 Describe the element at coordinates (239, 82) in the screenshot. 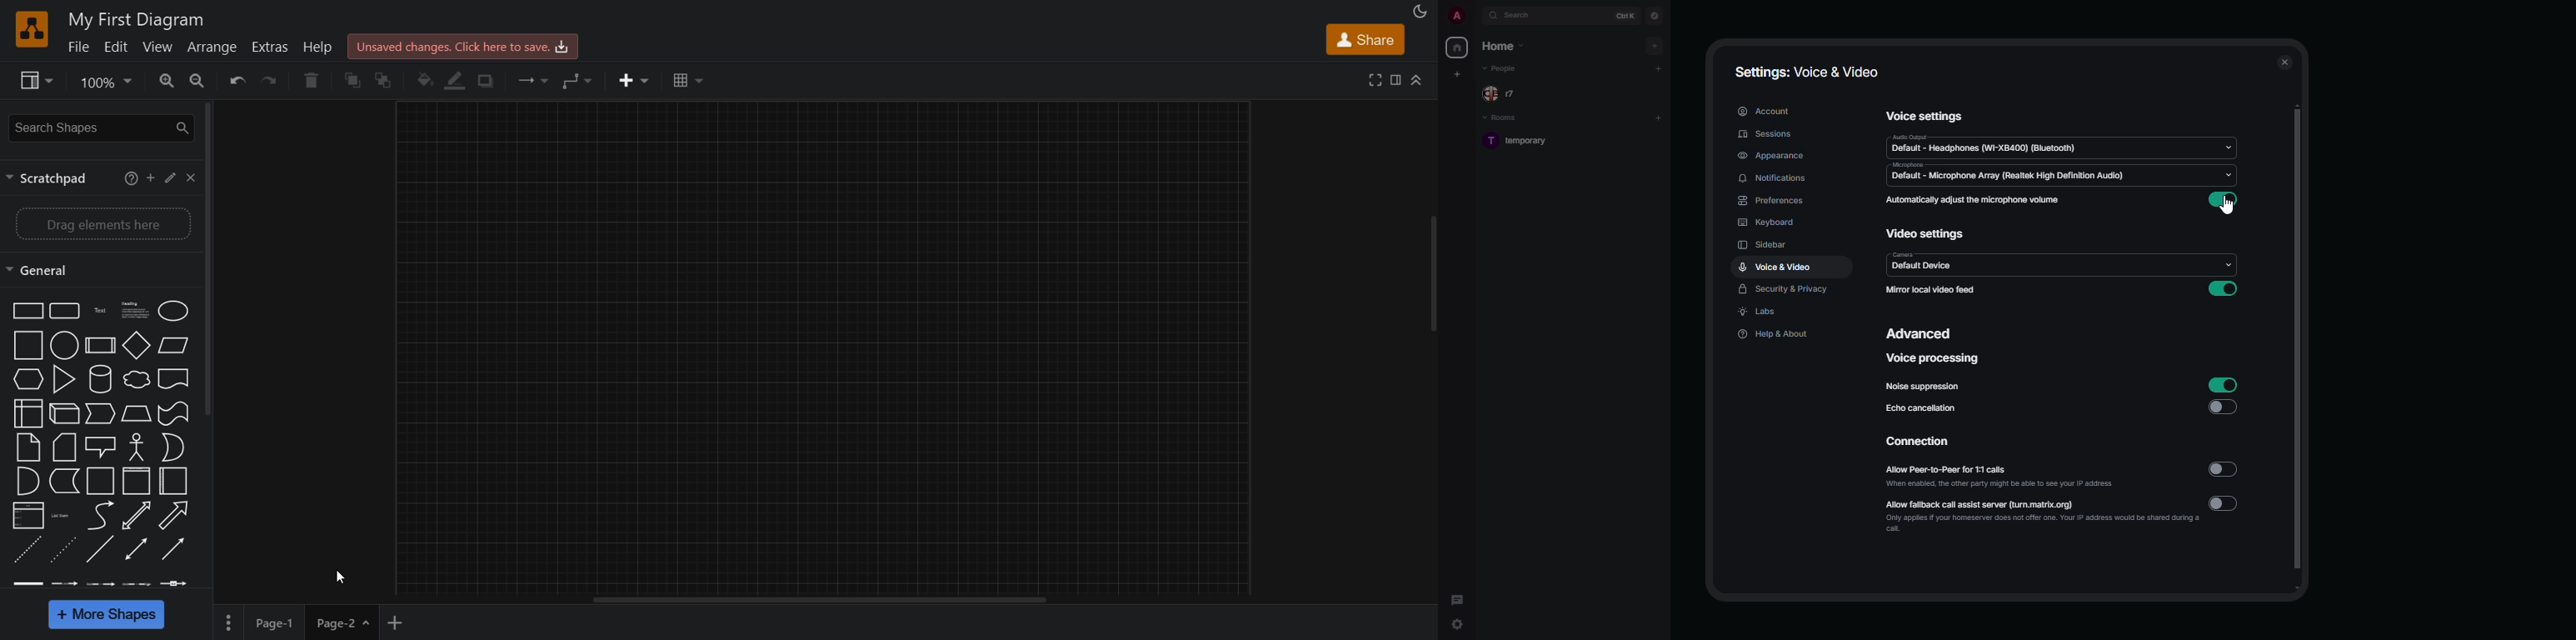

I see `undo ` at that location.